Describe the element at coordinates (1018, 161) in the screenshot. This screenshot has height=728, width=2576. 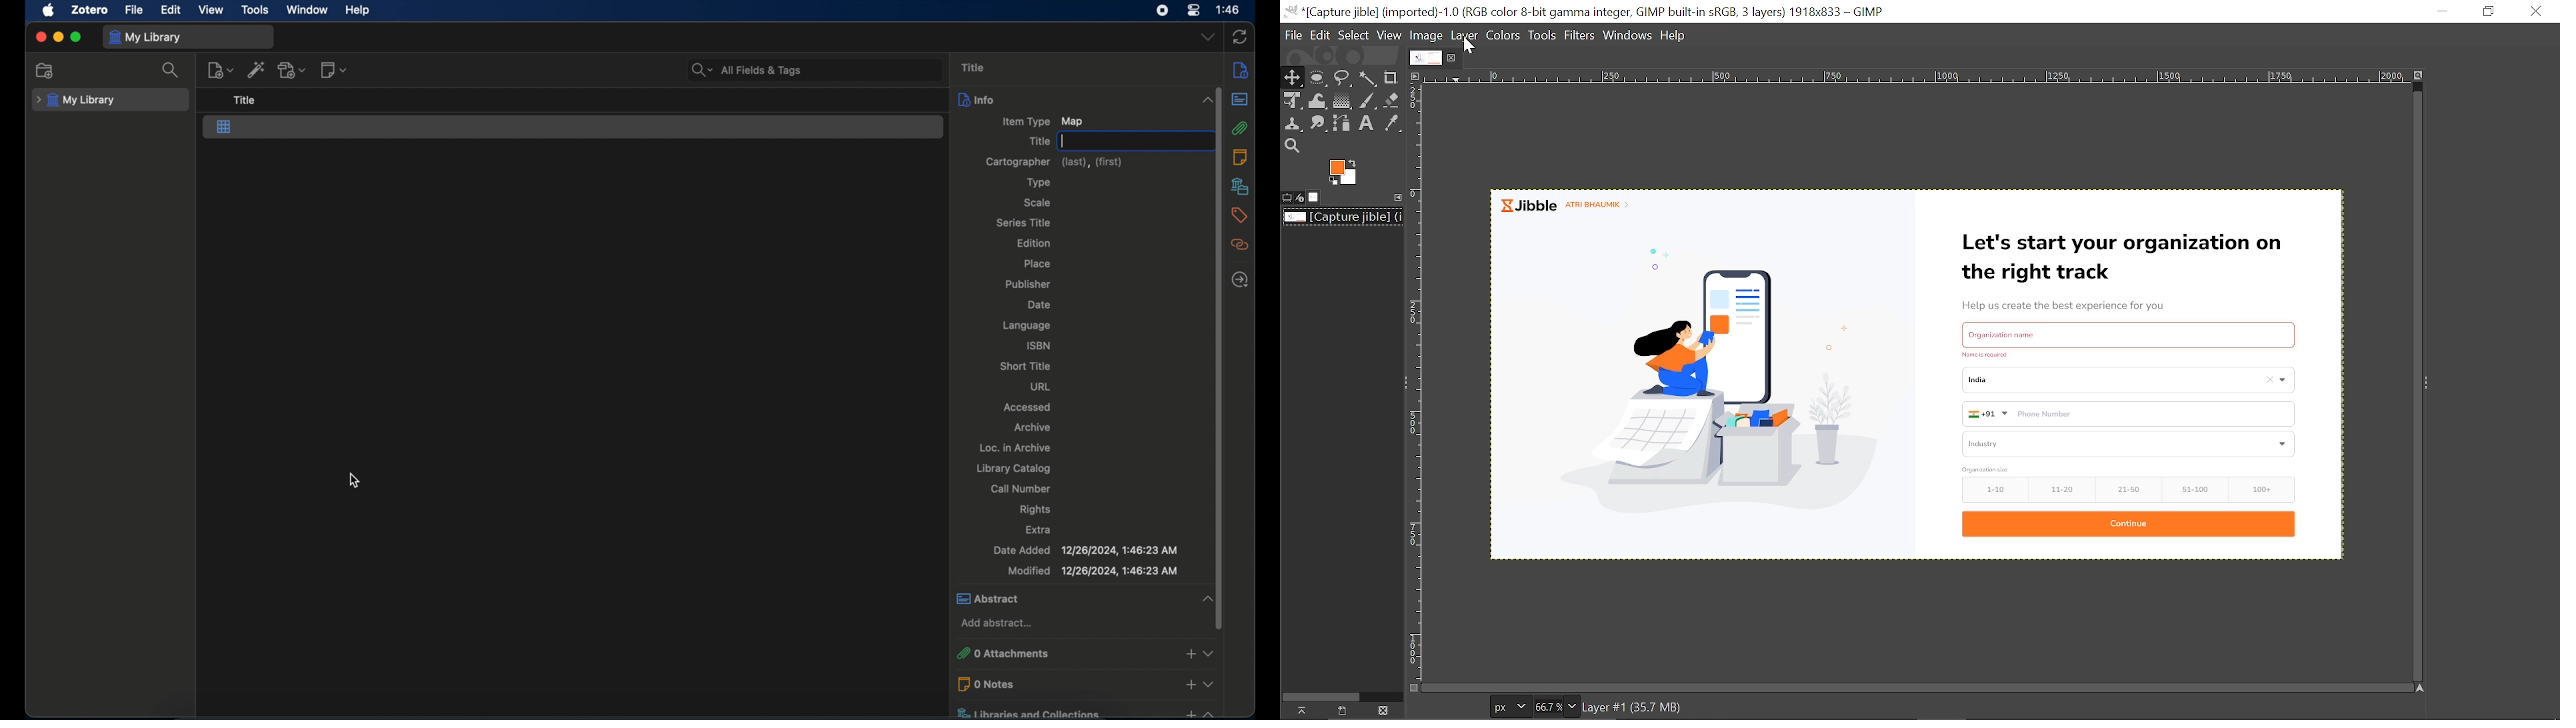
I see `Cartographer` at that location.